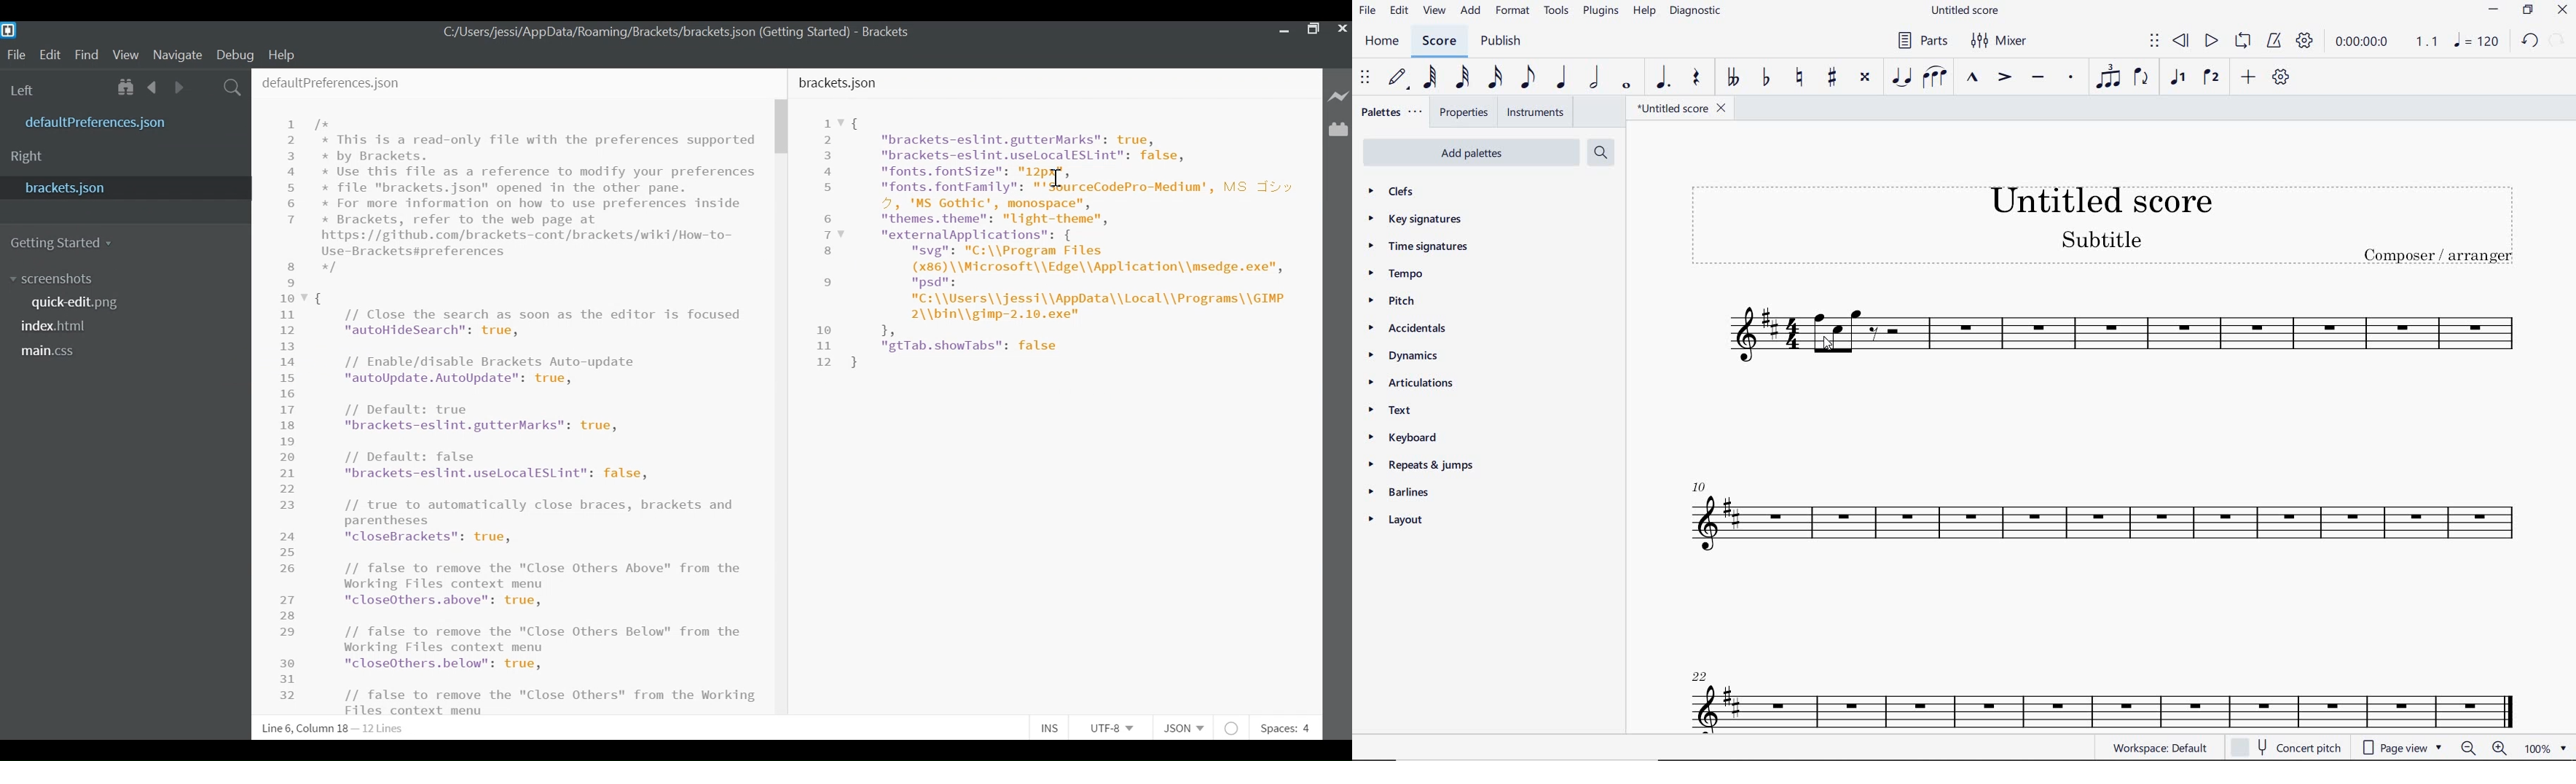 The height and width of the screenshot is (784, 2576). Describe the element at coordinates (1495, 77) in the screenshot. I see `16TH NOTE` at that location.